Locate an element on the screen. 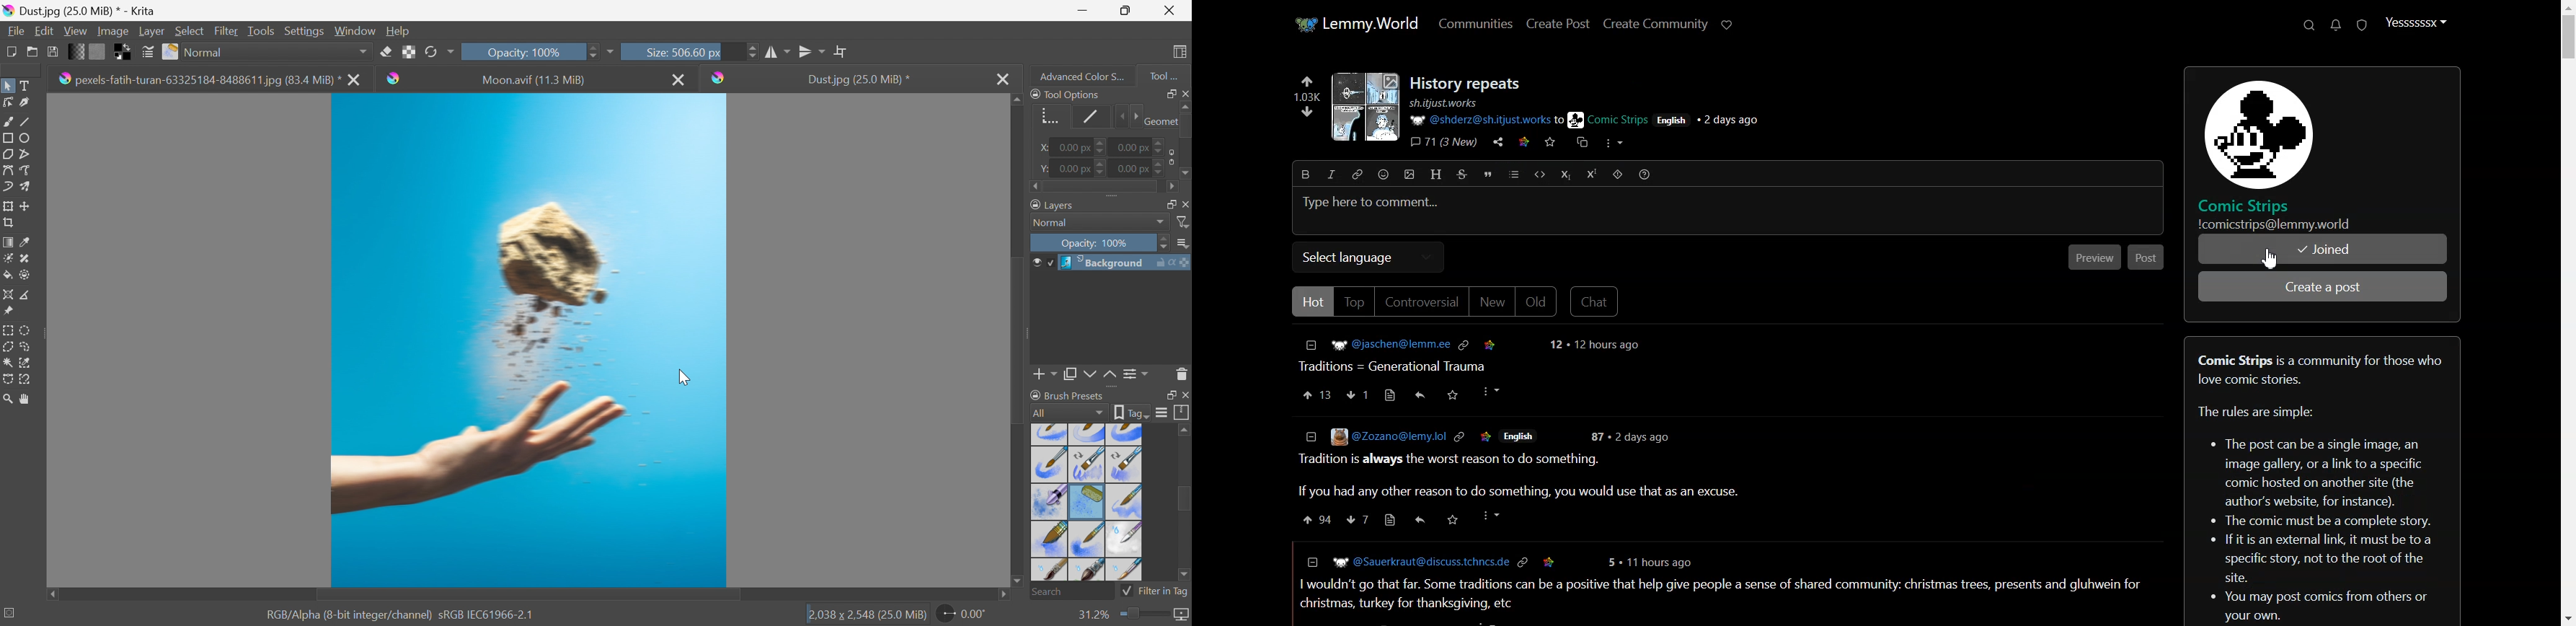 The width and height of the screenshot is (2576, 644). 5 « 11 hours ago is located at coordinates (1654, 560).